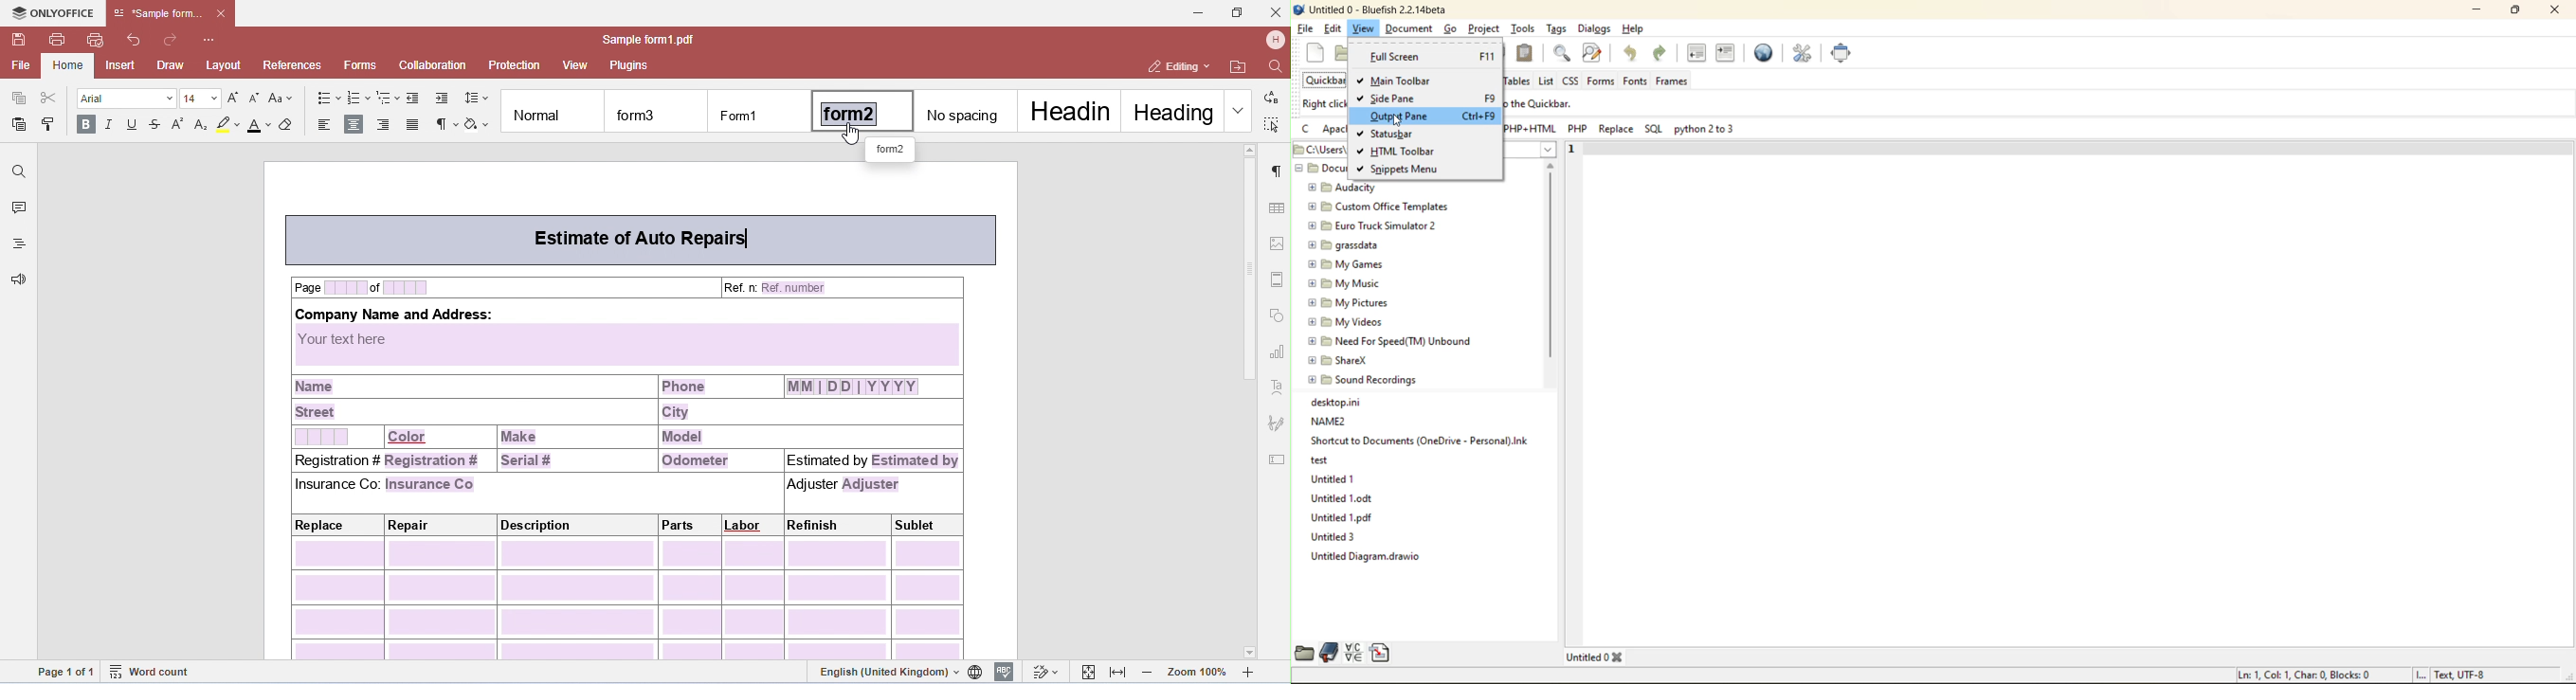 This screenshot has width=2576, height=700. I want to click on edit preferences, so click(1804, 54).